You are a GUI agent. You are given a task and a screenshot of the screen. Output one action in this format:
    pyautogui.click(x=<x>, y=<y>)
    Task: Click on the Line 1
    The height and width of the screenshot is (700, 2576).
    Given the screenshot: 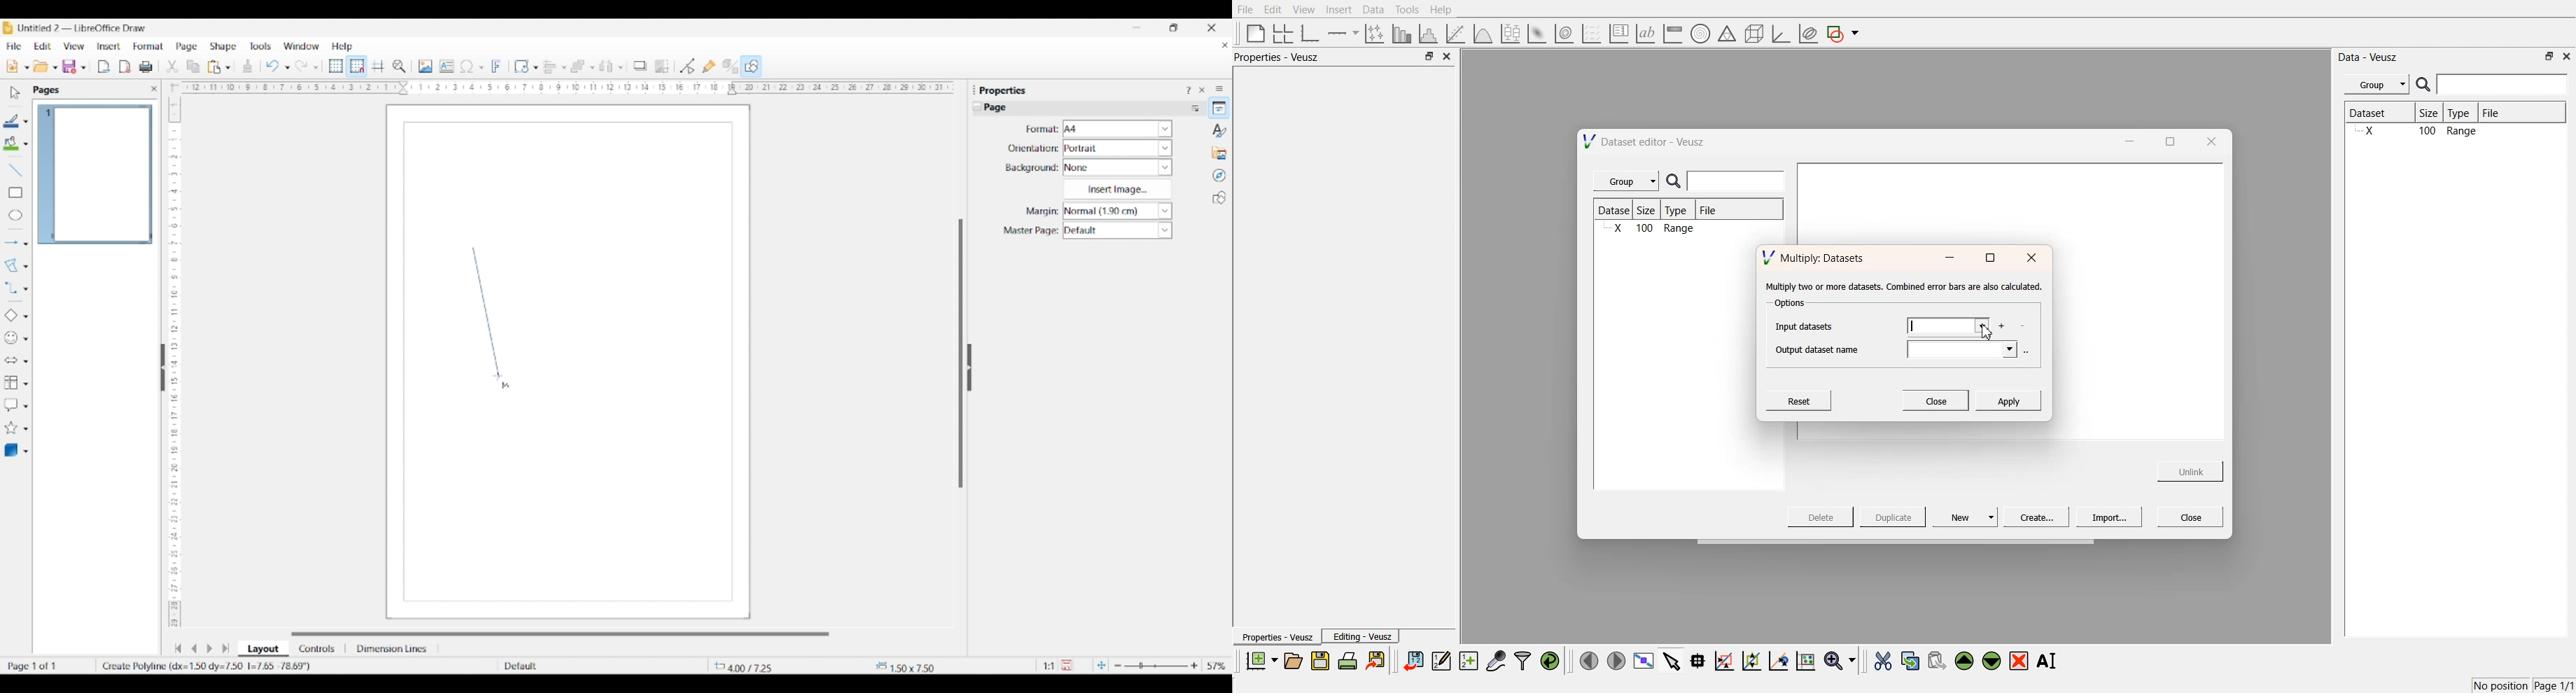 What is the action you would take?
    pyautogui.click(x=486, y=312)
    